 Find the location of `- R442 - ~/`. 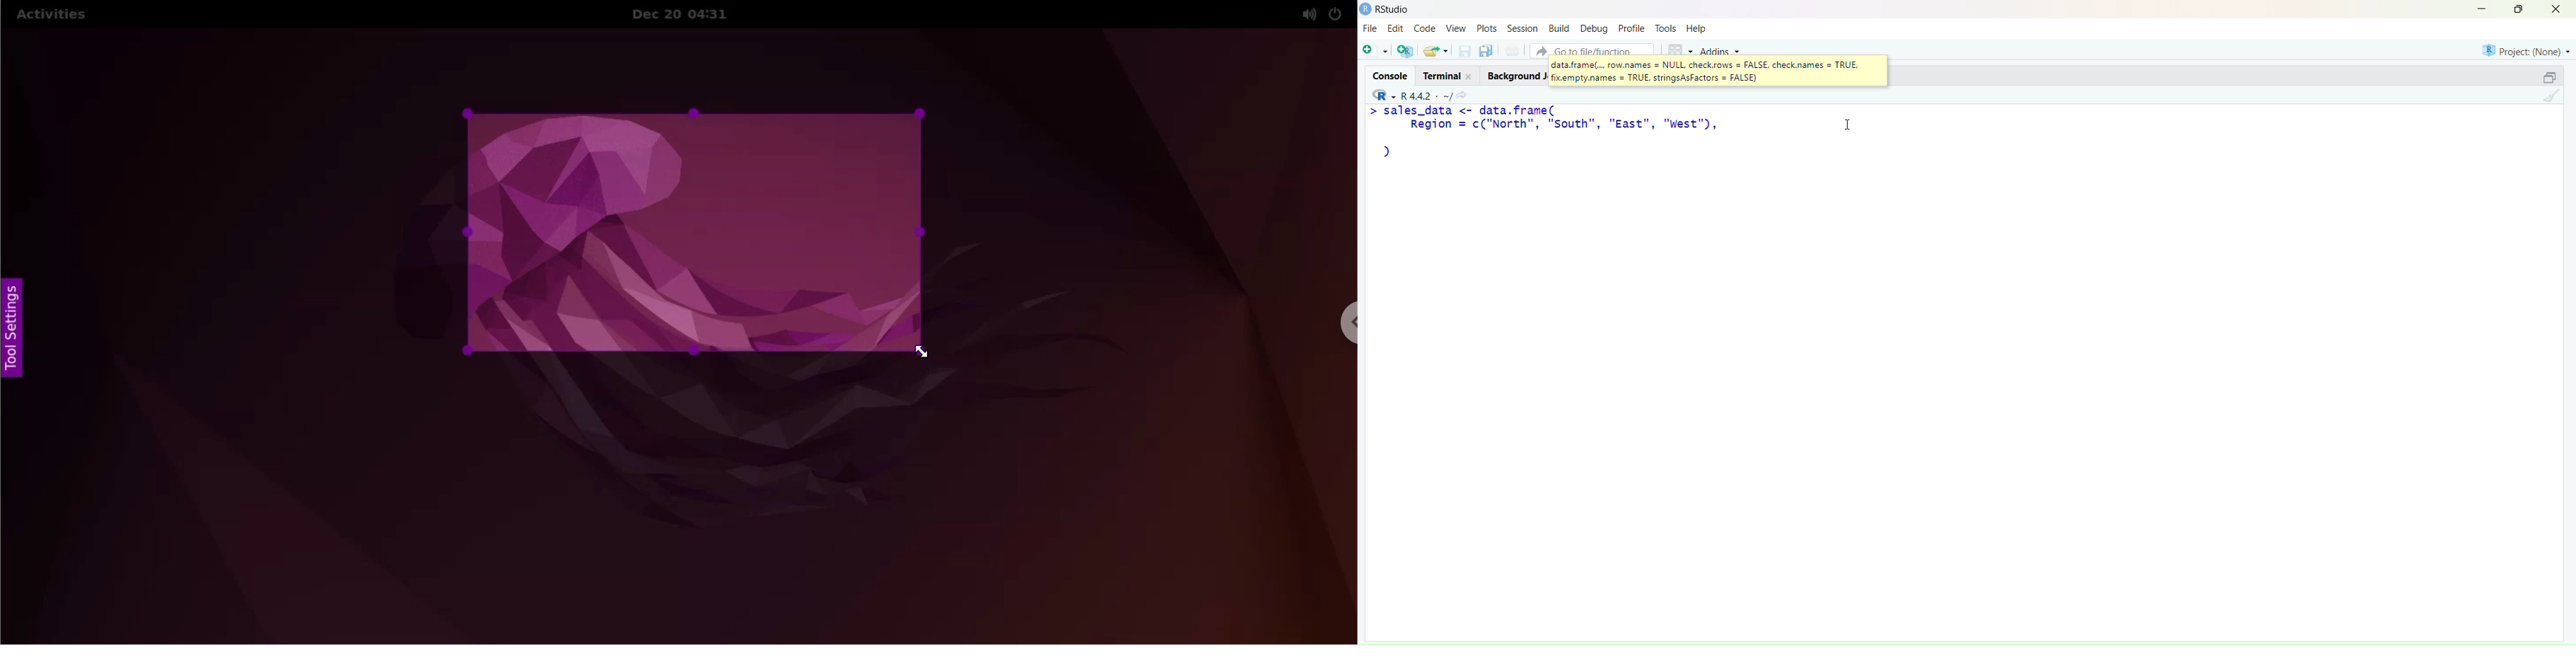

- R442 - ~/ is located at coordinates (1428, 93).